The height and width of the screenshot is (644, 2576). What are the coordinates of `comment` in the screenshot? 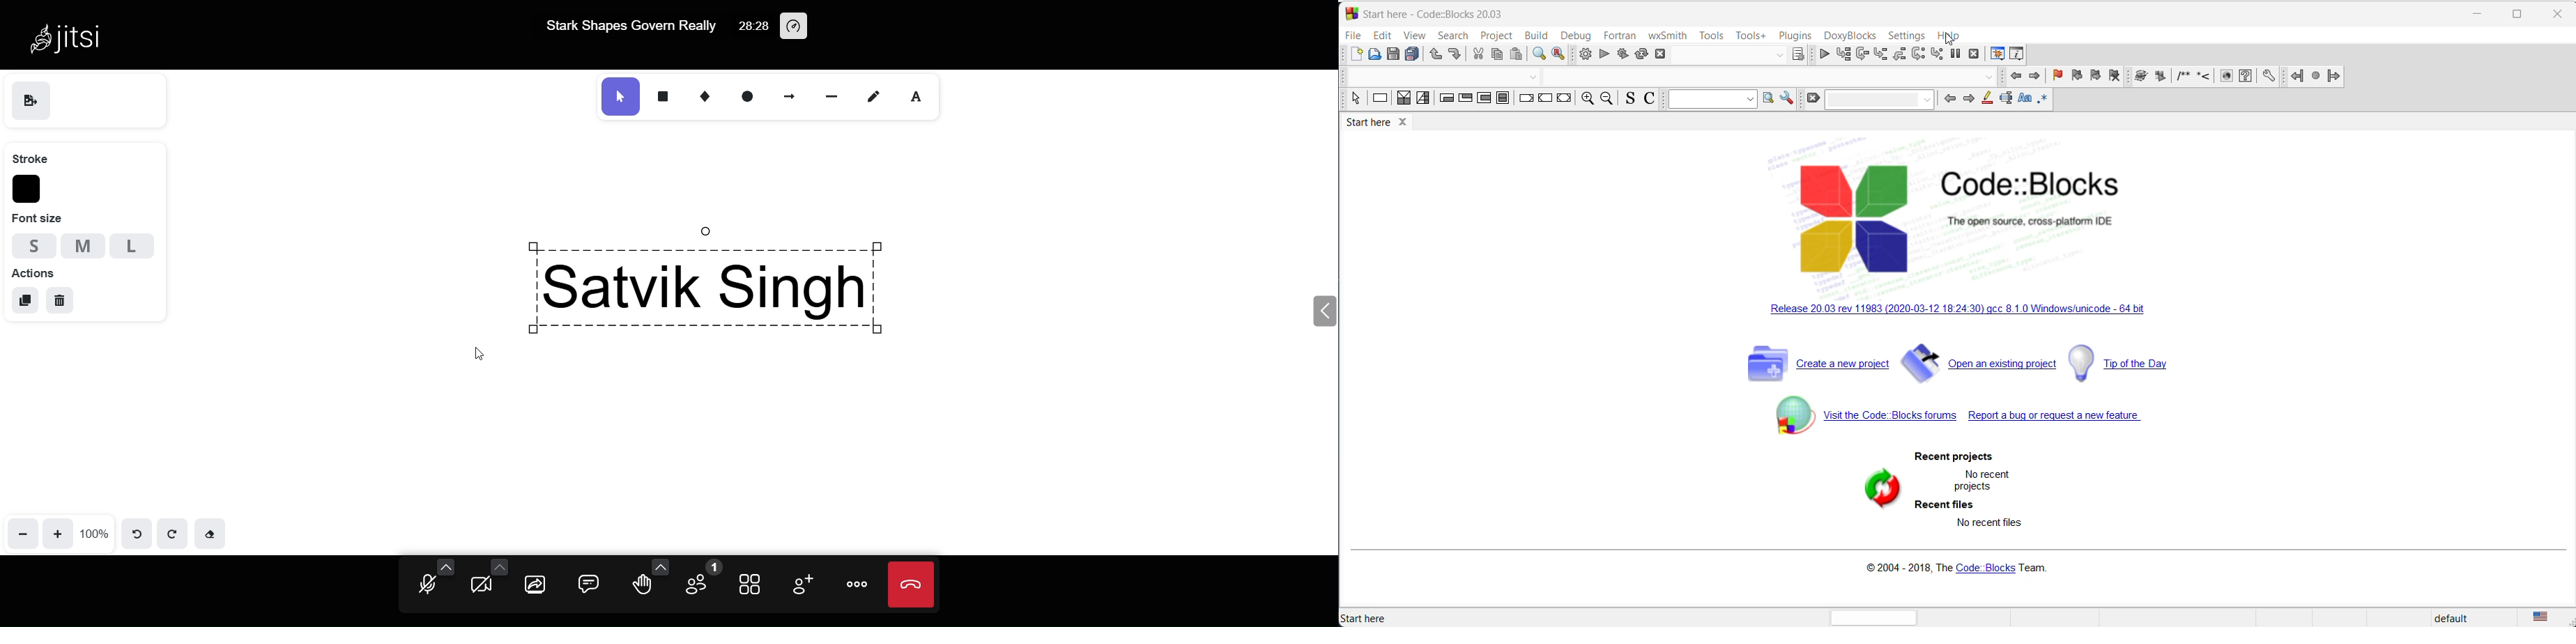 It's located at (2205, 77).